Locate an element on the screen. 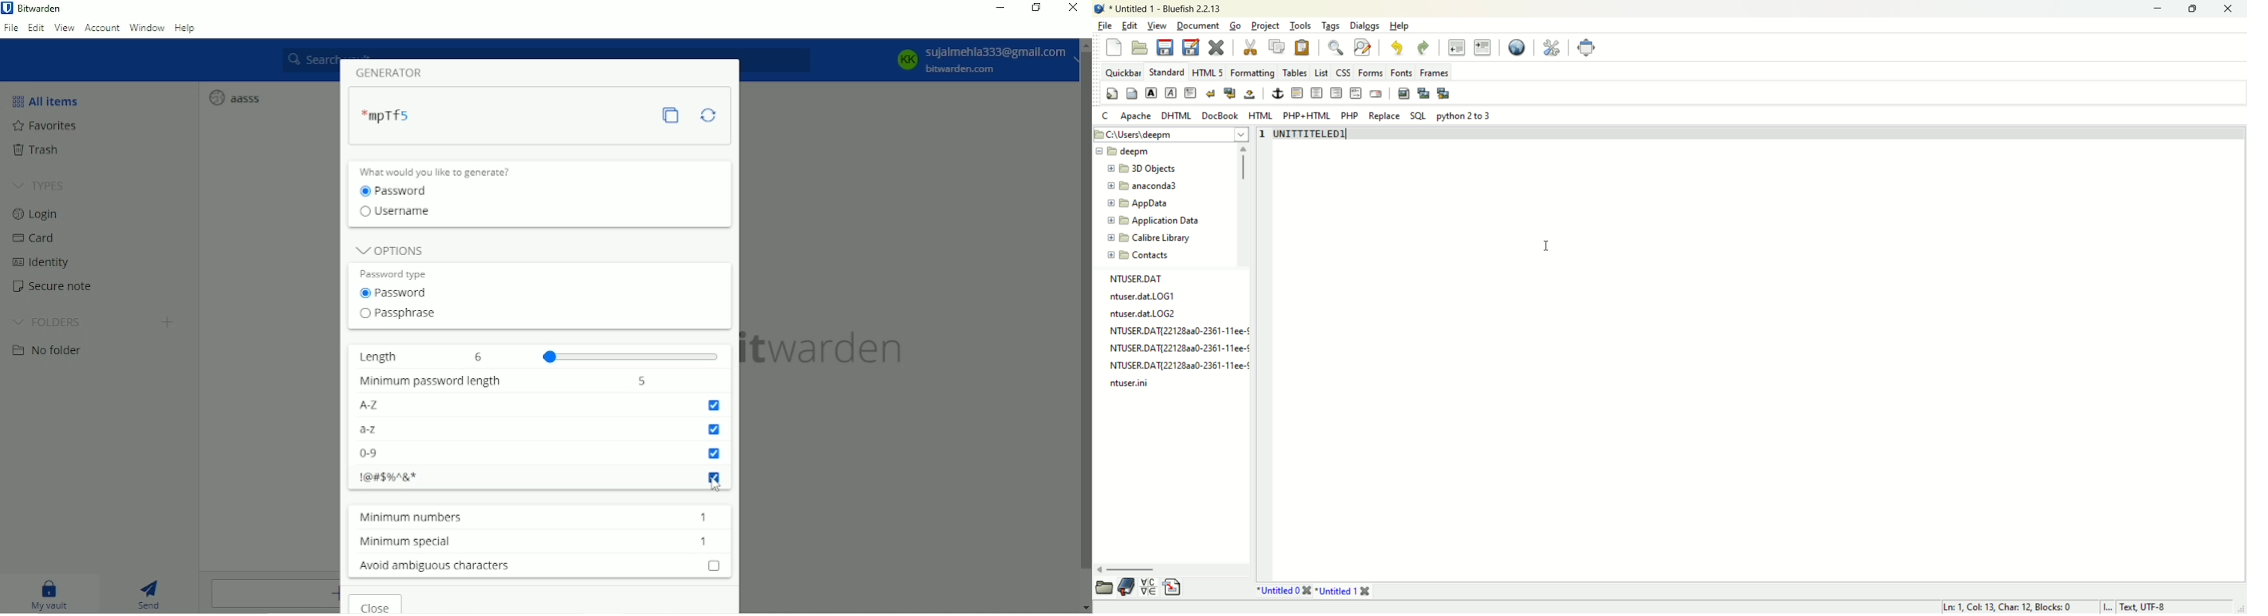  tags is located at coordinates (1332, 26).